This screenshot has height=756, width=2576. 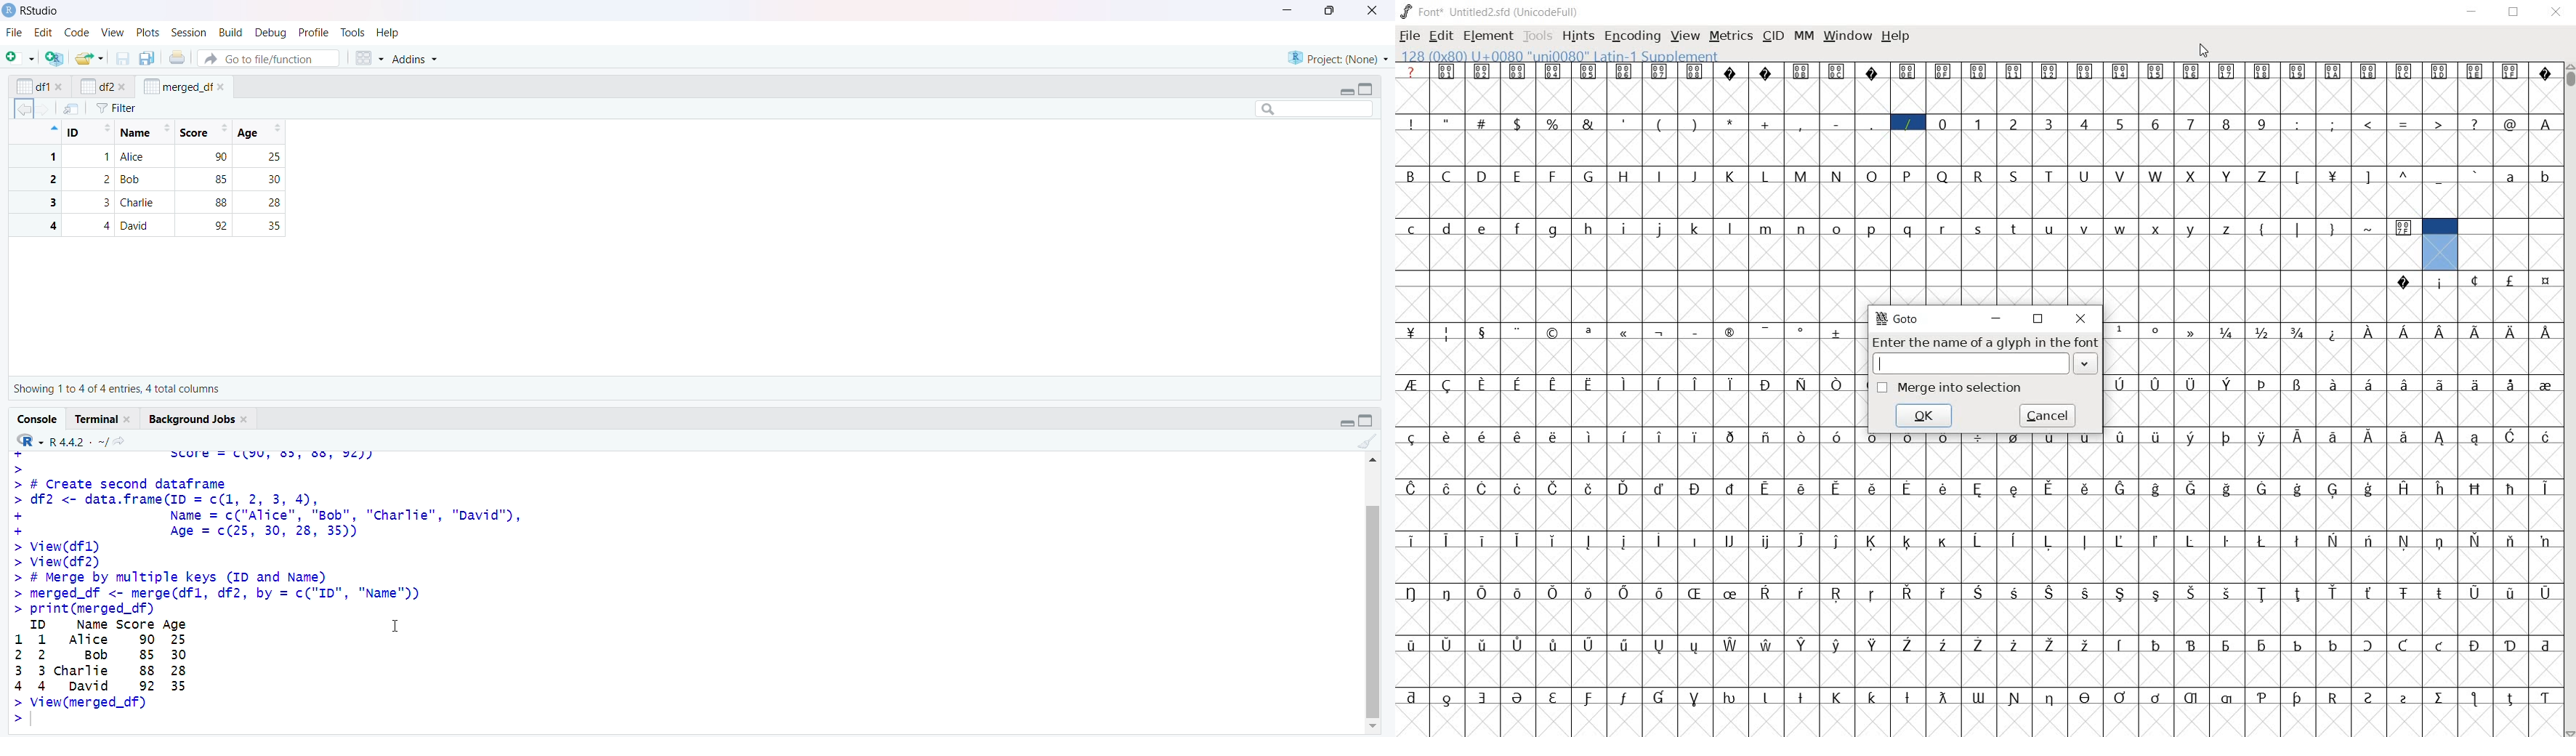 What do you see at coordinates (1729, 542) in the screenshot?
I see `Symbol` at bounding box center [1729, 542].